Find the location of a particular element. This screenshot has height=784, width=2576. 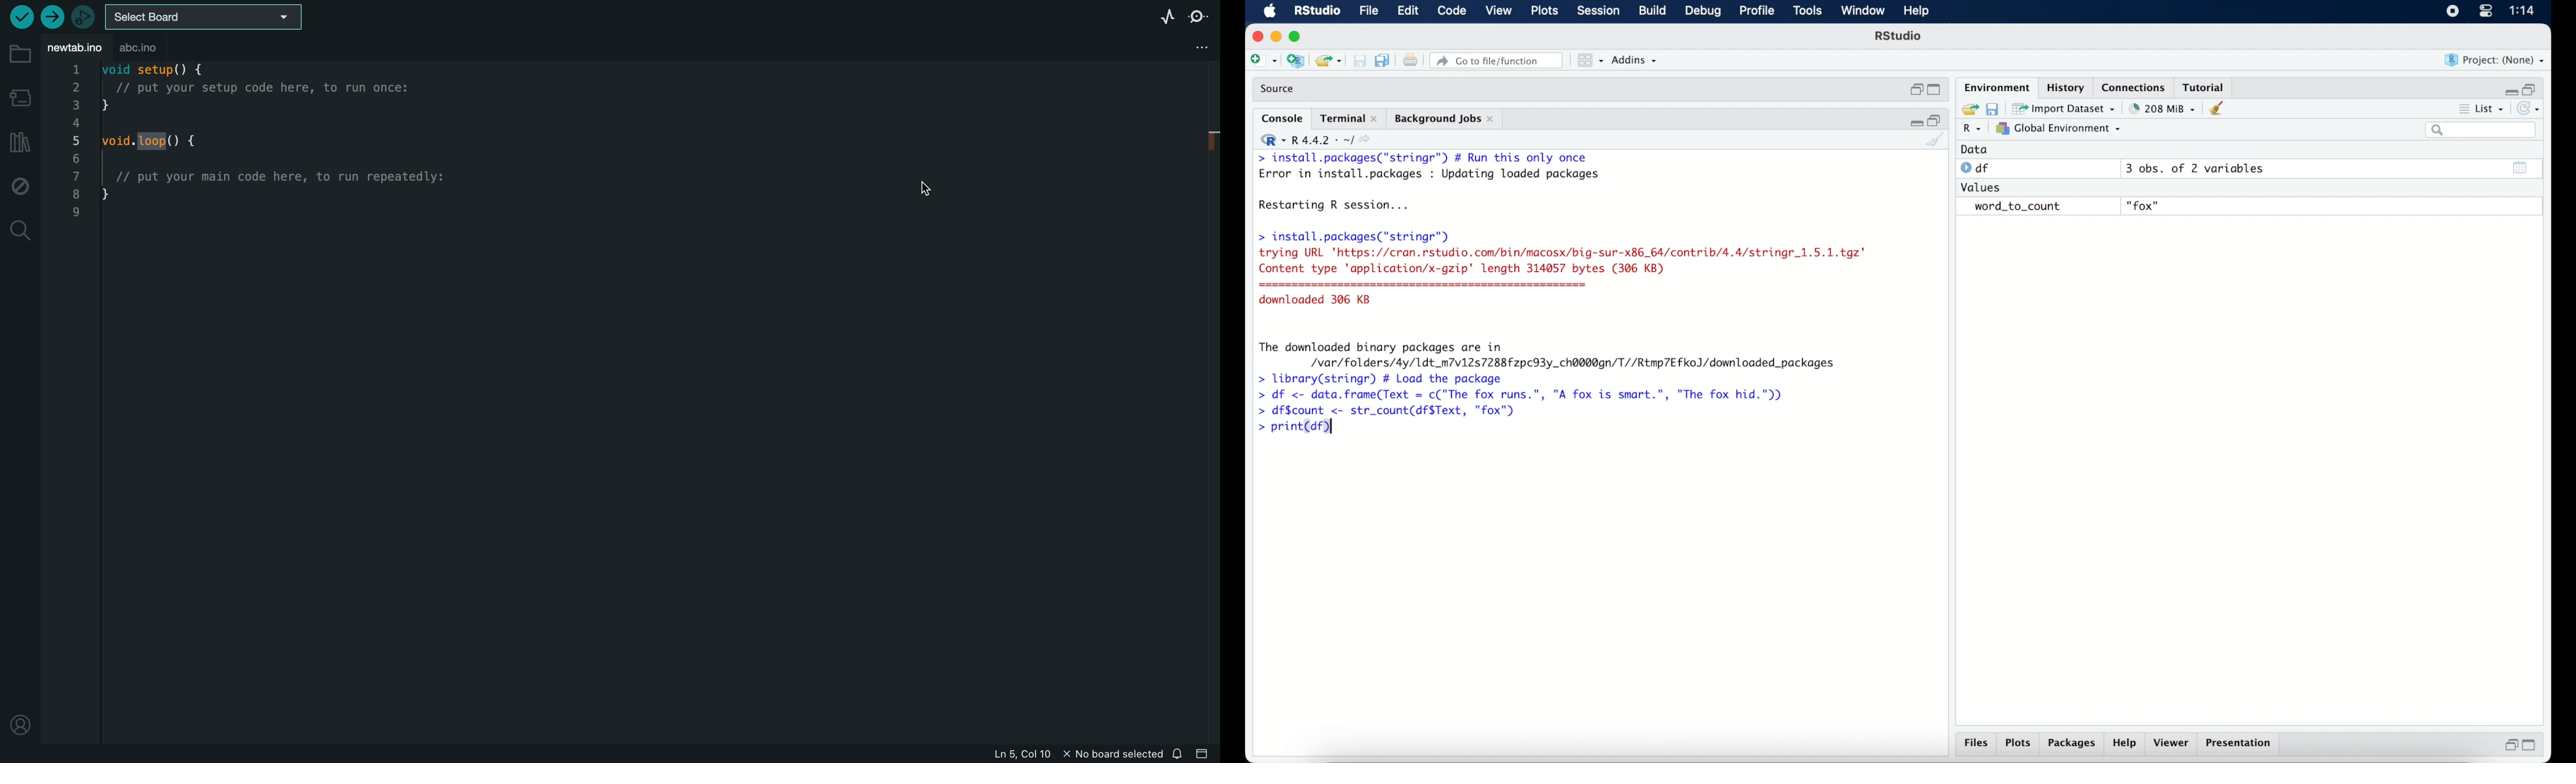

file setting is located at coordinates (1193, 46).